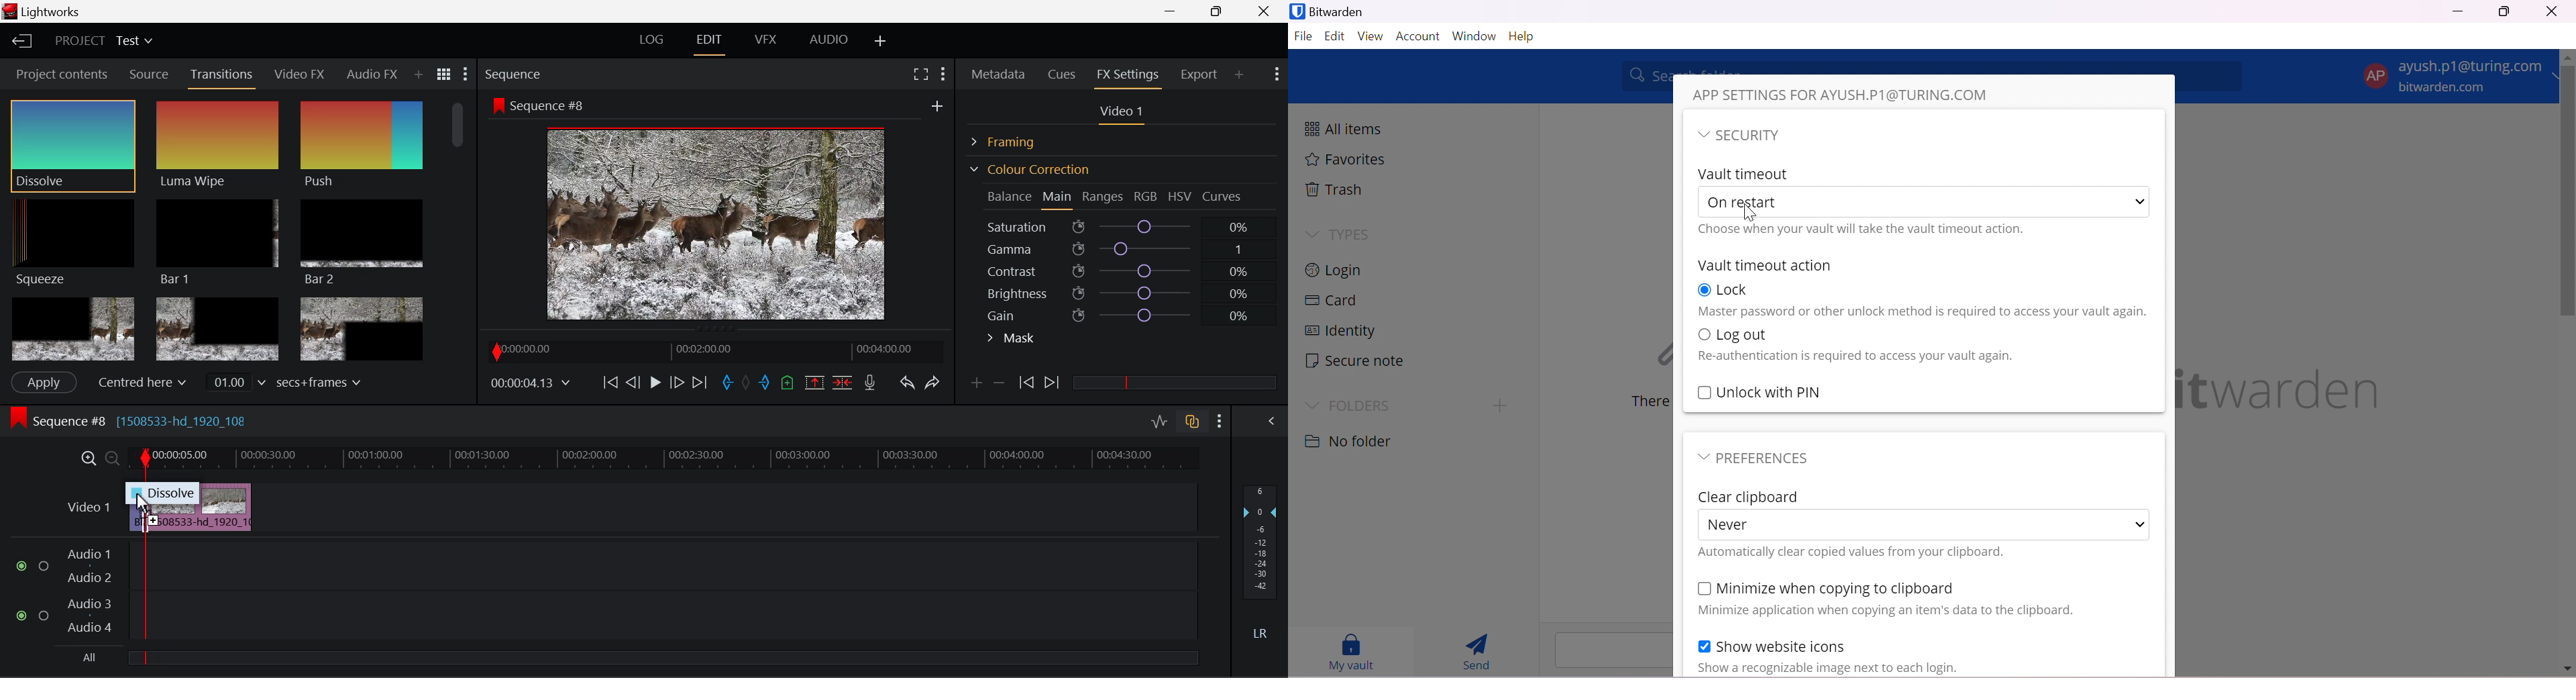 This screenshot has height=700, width=2576. Describe the element at coordinates (1334, 38) in the screenshot. I see `Edit` at that location.